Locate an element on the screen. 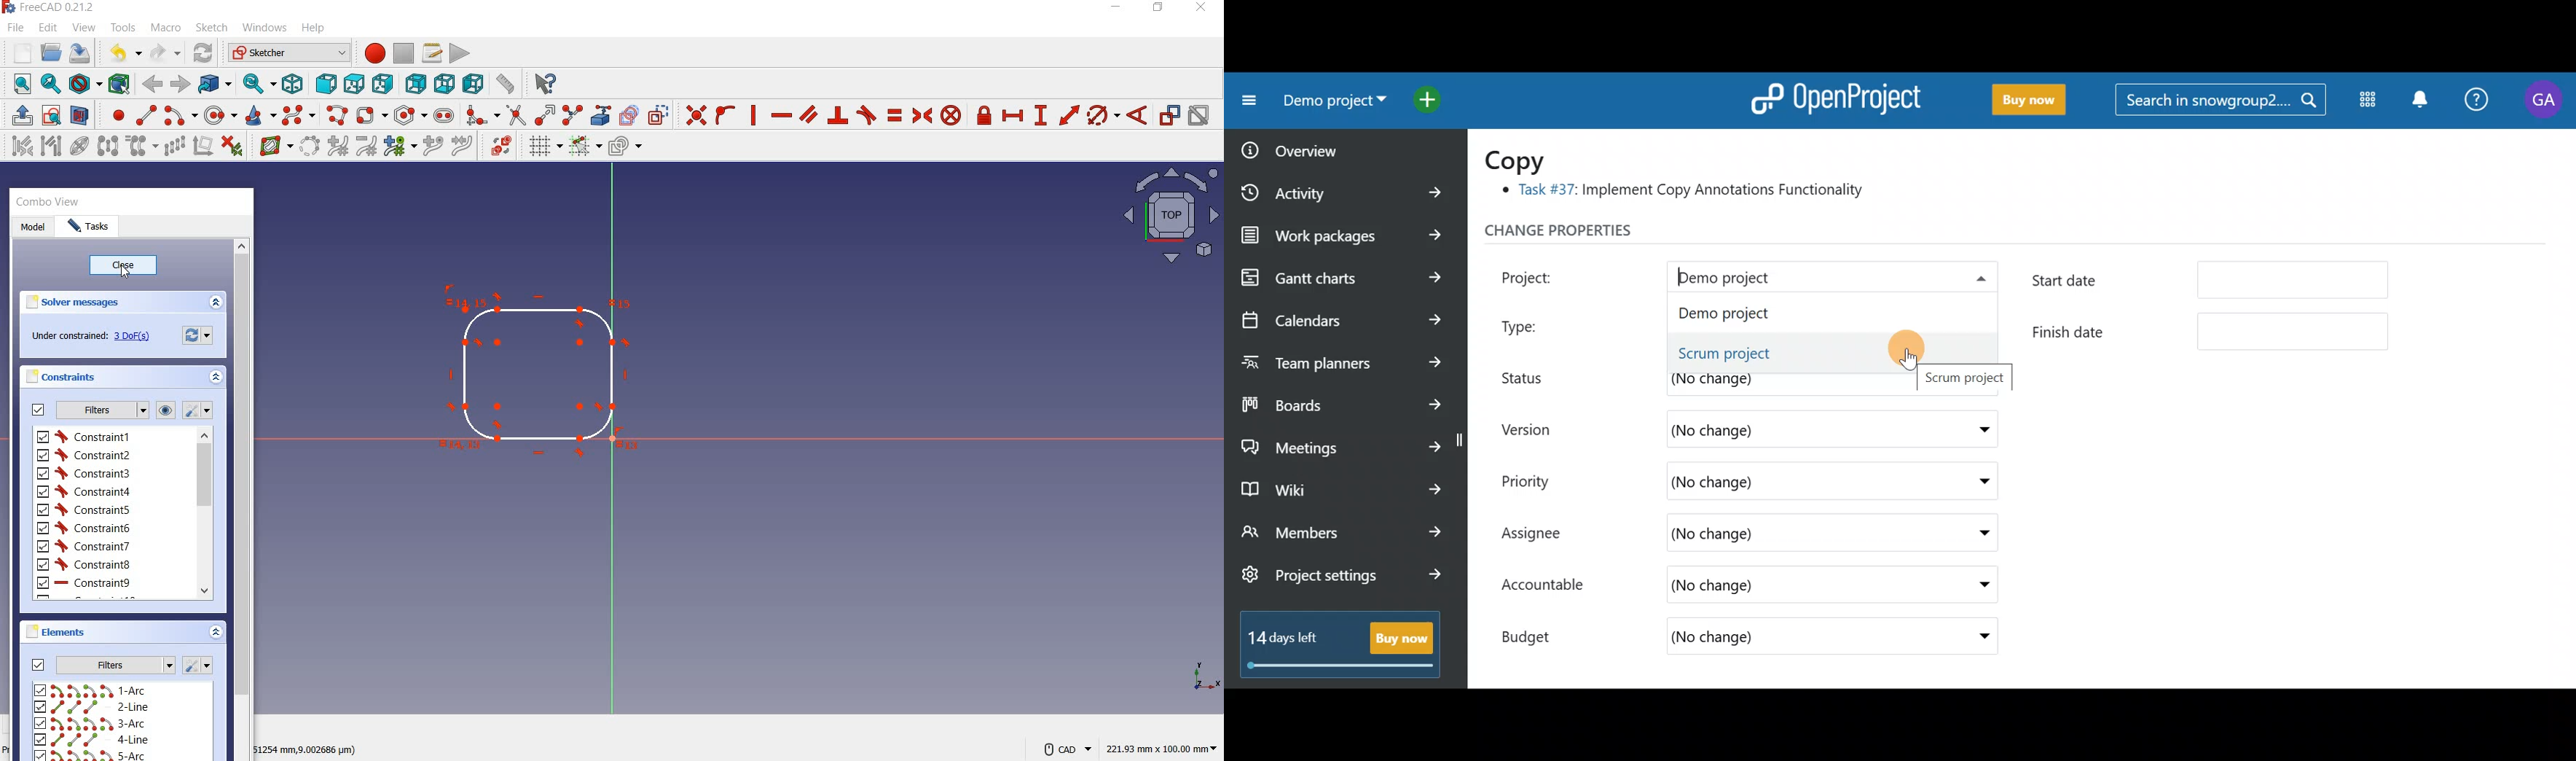  51254 mm, (9.002686 microm) is located at coordinates (306, 752).